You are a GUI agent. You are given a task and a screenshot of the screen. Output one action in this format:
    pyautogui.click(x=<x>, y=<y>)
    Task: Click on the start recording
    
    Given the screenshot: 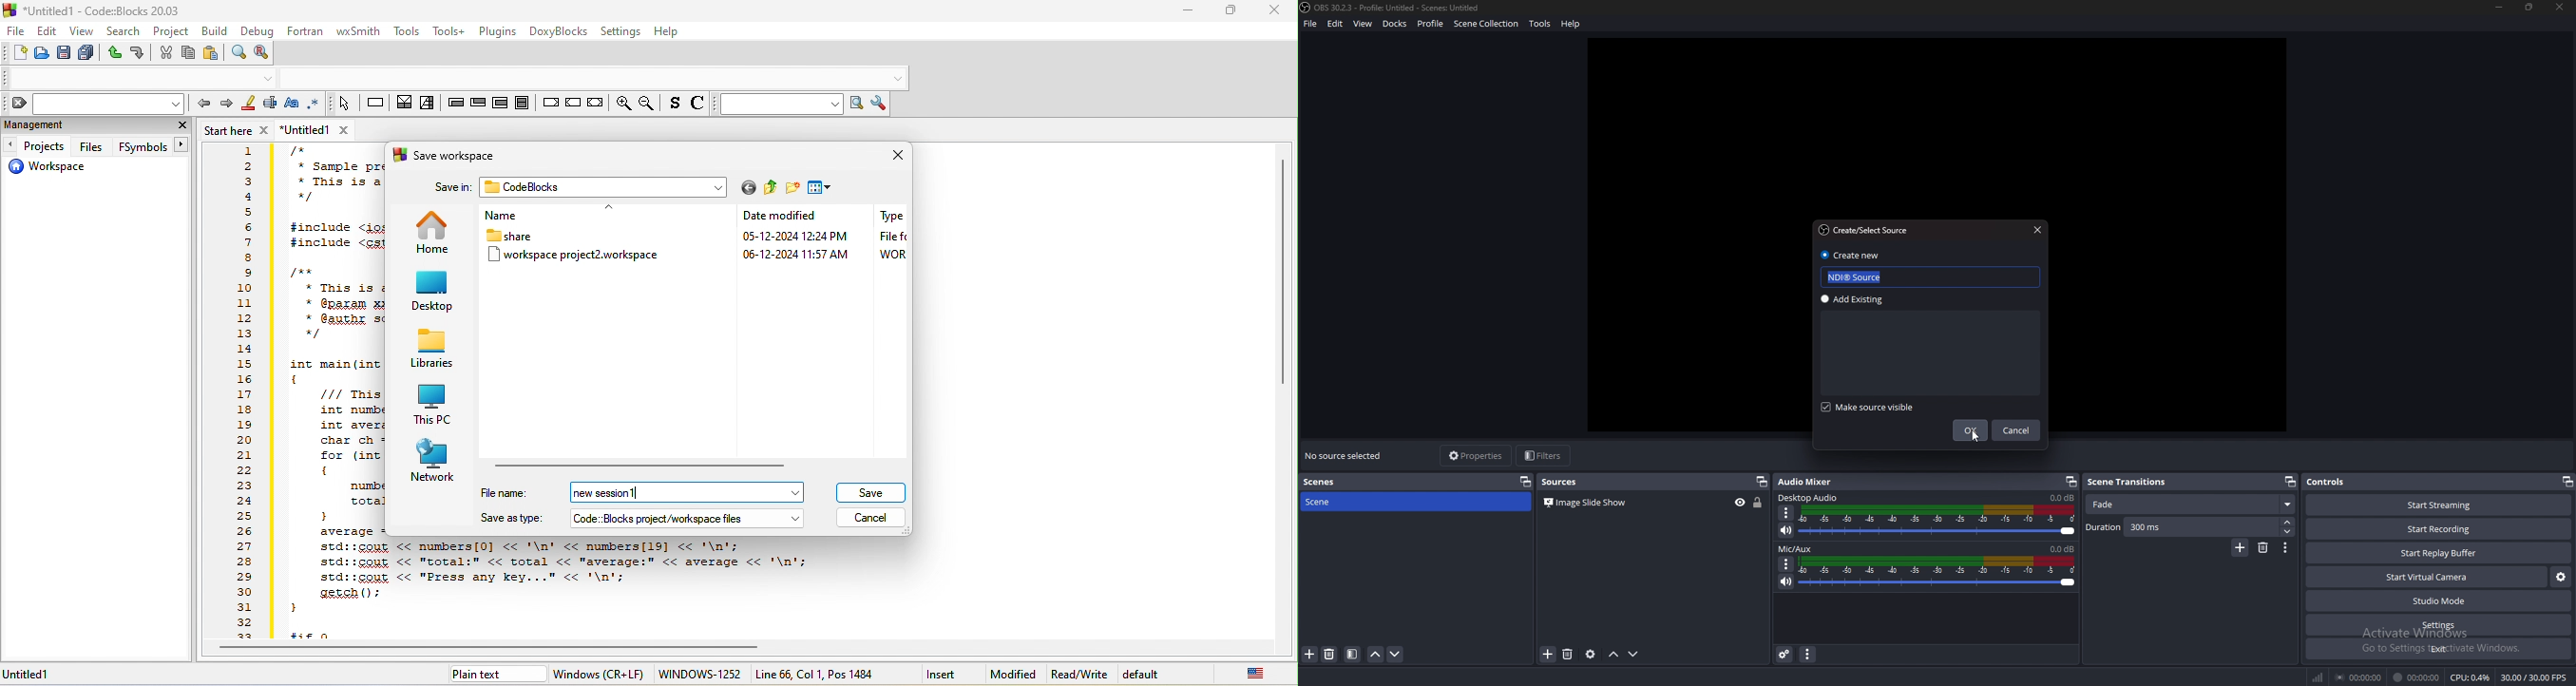 What is the action you would take?
    pyautogui.click(x=2440, y=529)
    